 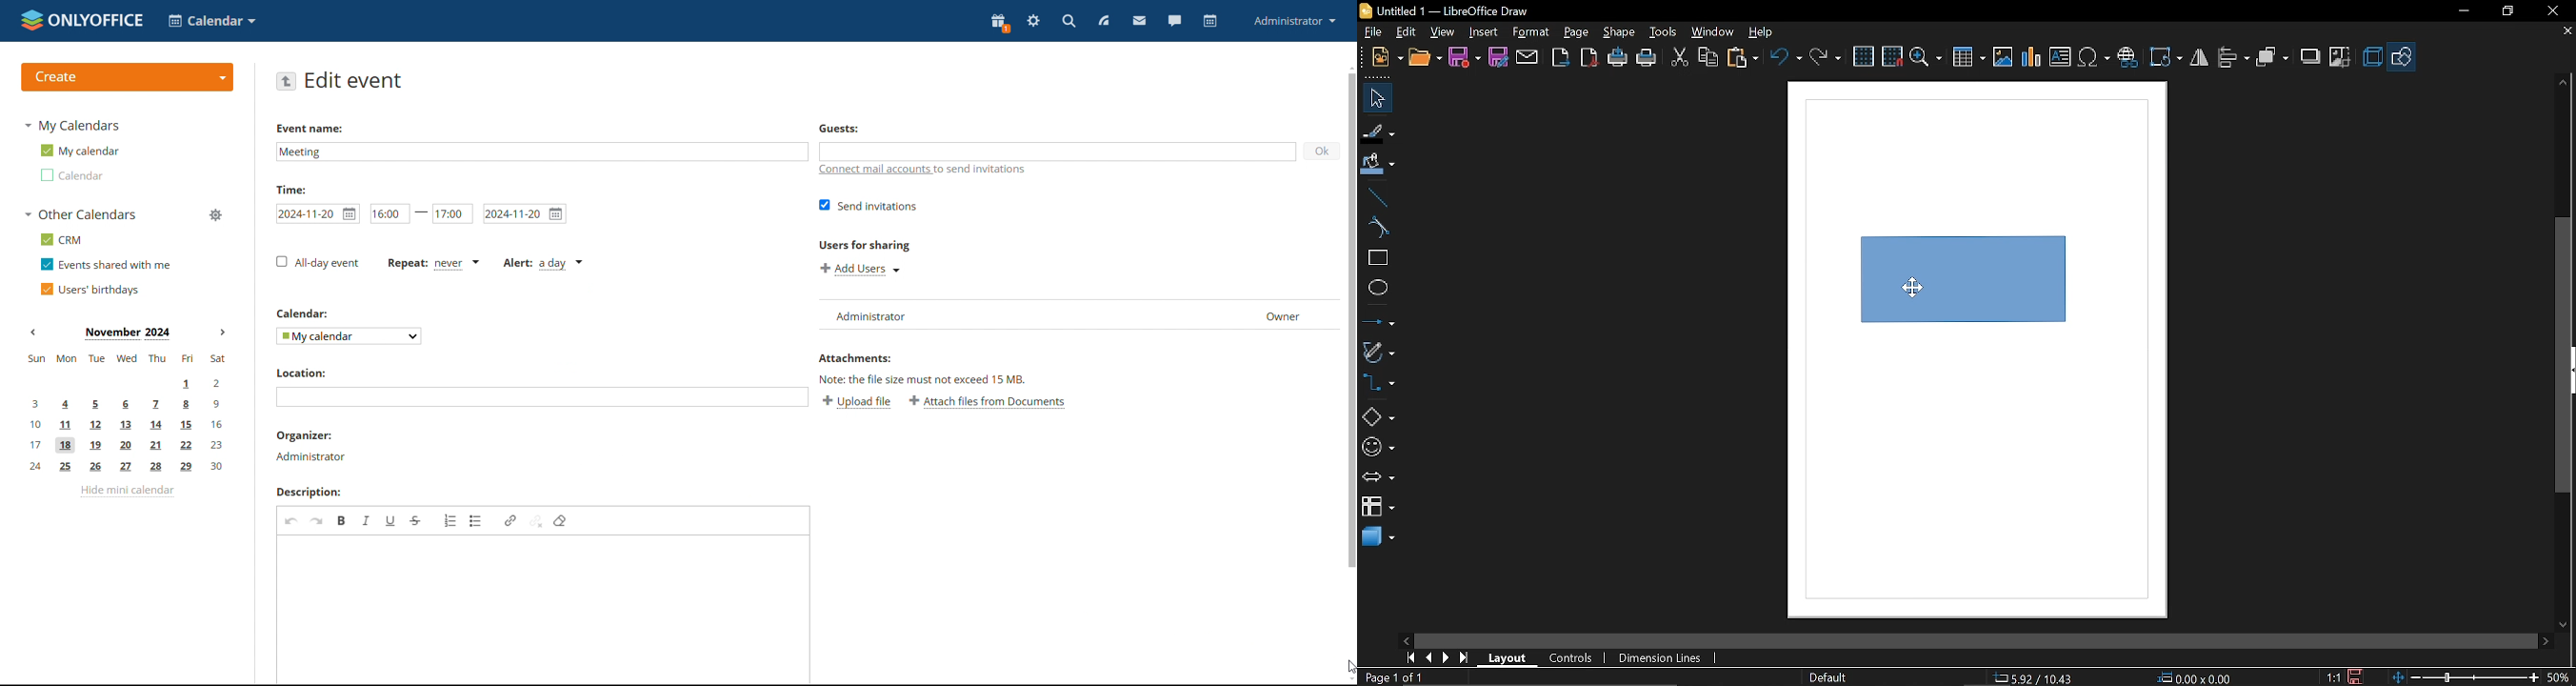 What do you see at coordinates (317, 214) in the screenshot?
I see `start date` at bounding box center [317, 214].